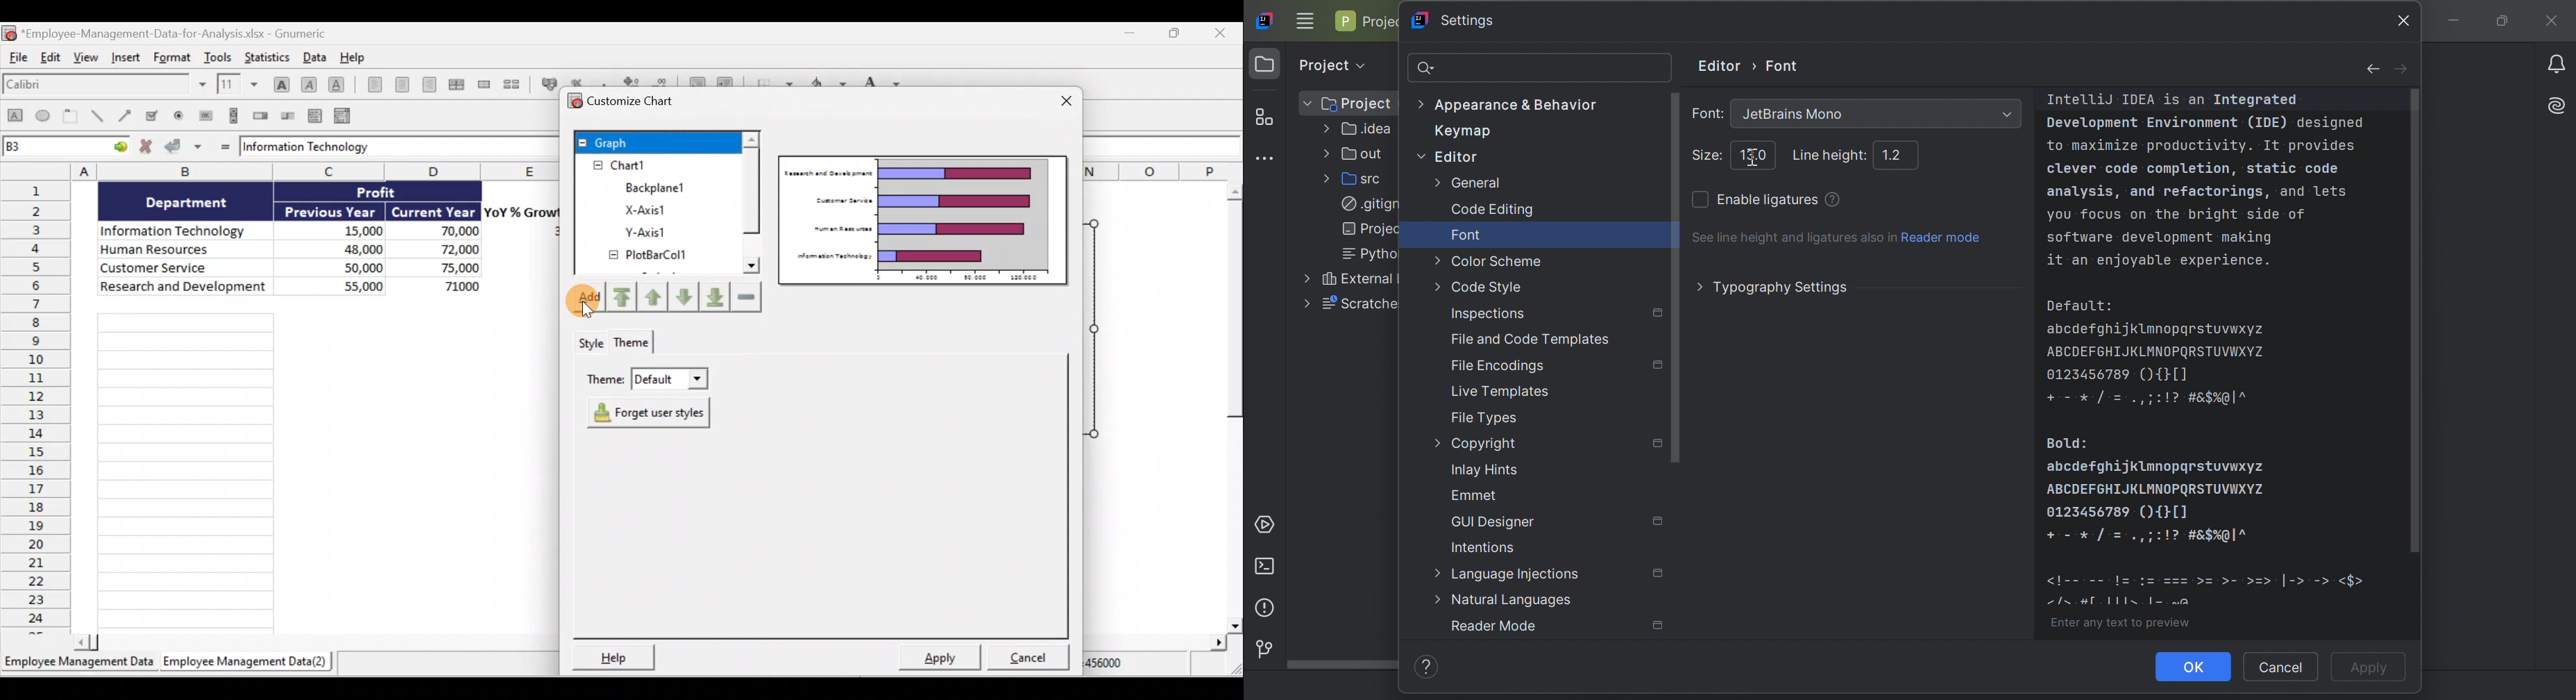 This screenshot has height=700, width=2576. What do you see at coordinates (203, 116) in the screenshot?
I see `Create a button` at bounding box center [203, 116].